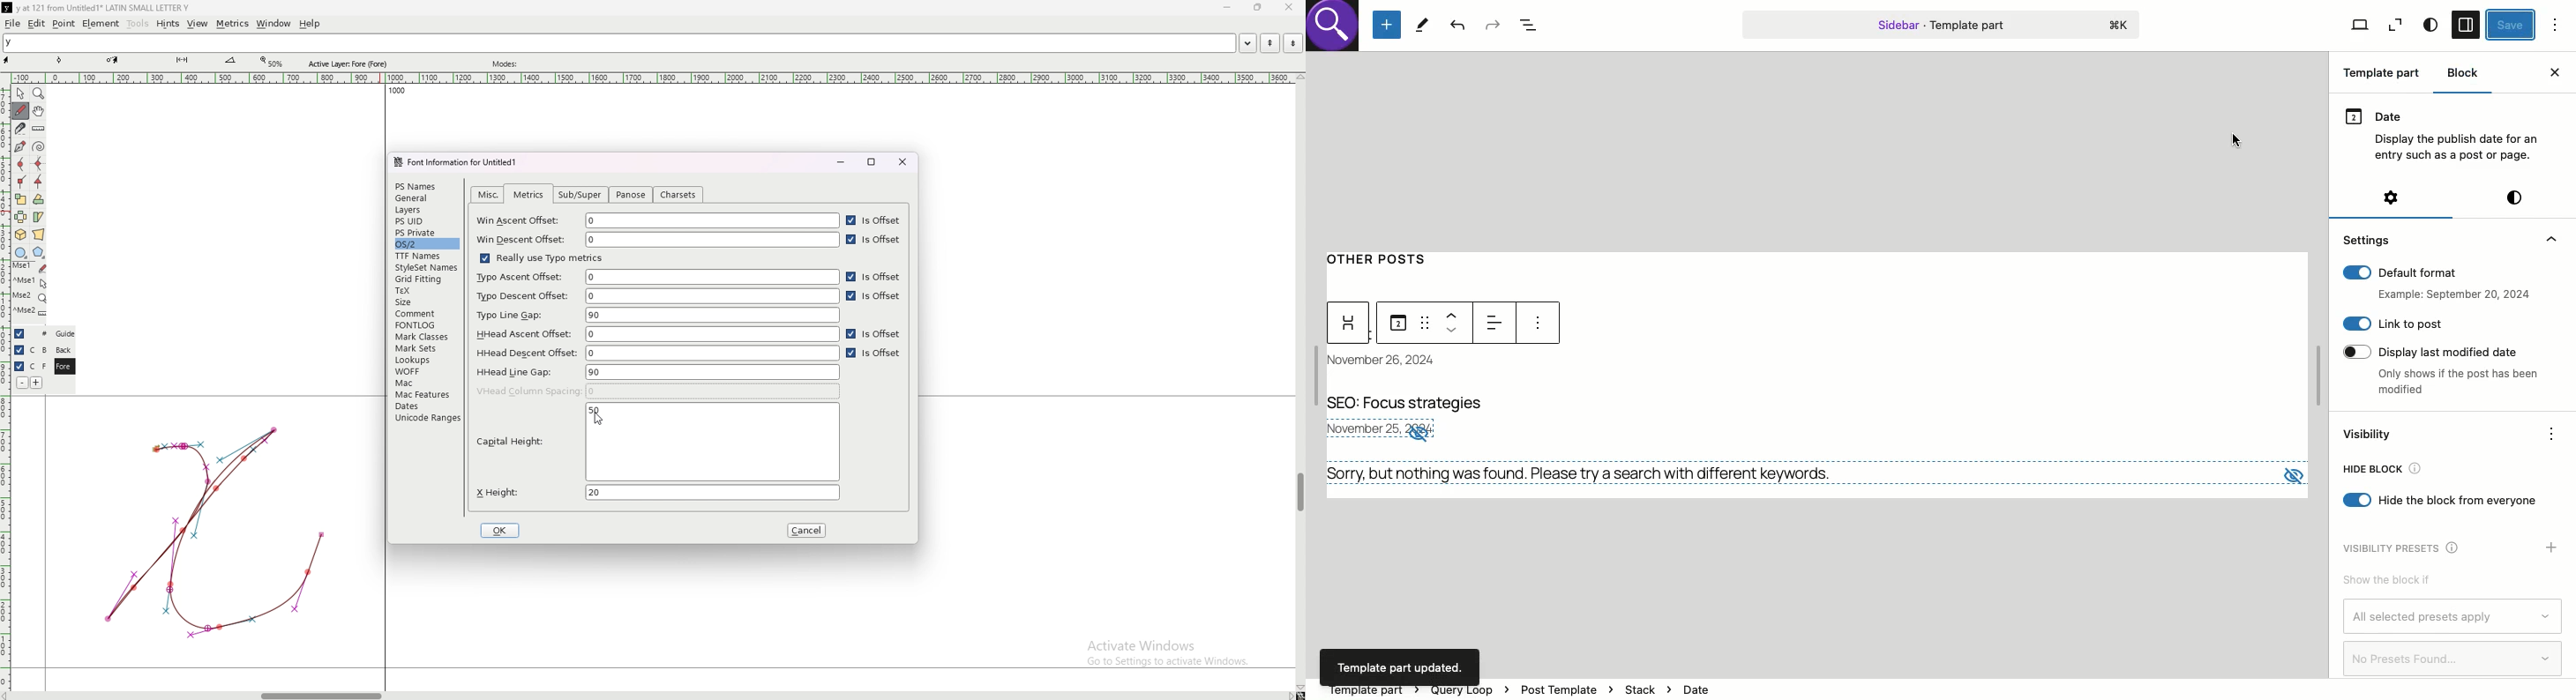 This screenshot has width=2576, height=700. What do you see at coordinates (1229, 8) in the screenshot?
I see `minimize` at bounding box center [1229, 8].